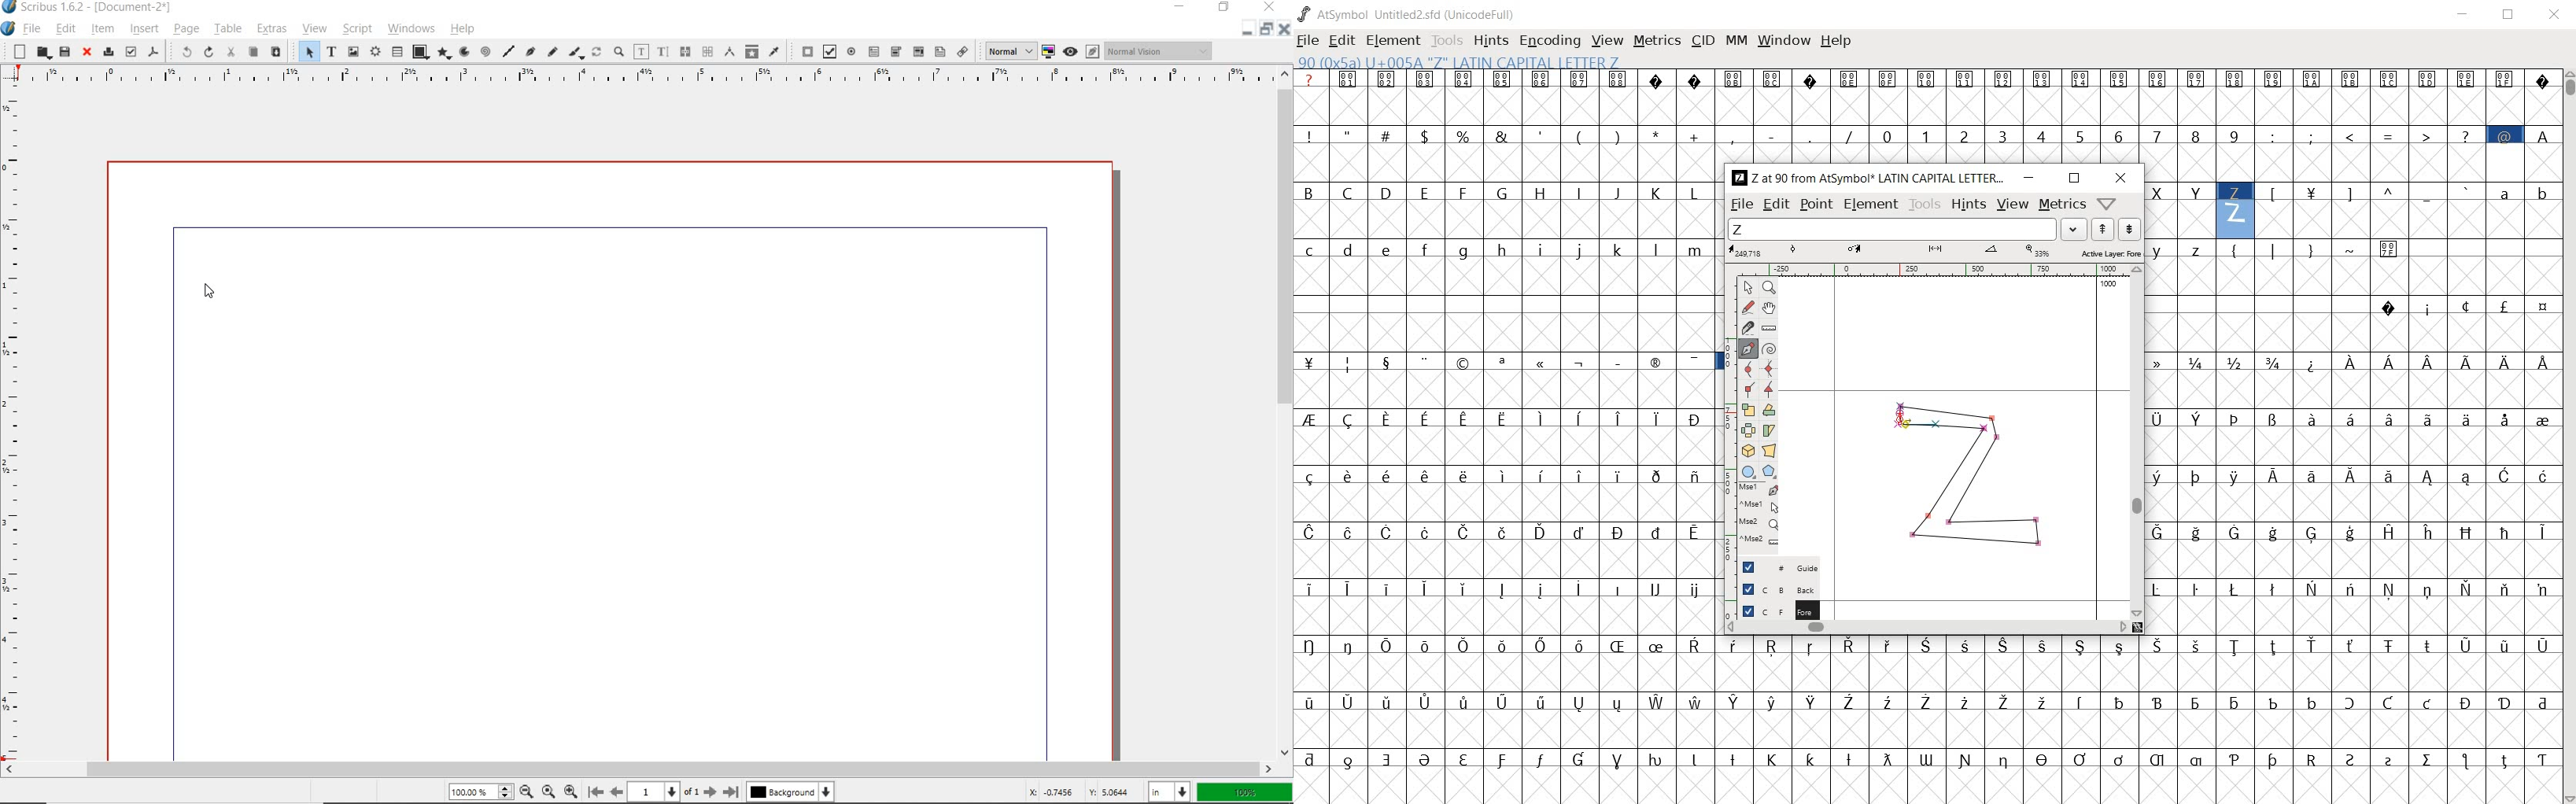  What do you see at coordinates (182, 52) in the screenshot?
I see `undo` at bounding box center [182, 52].